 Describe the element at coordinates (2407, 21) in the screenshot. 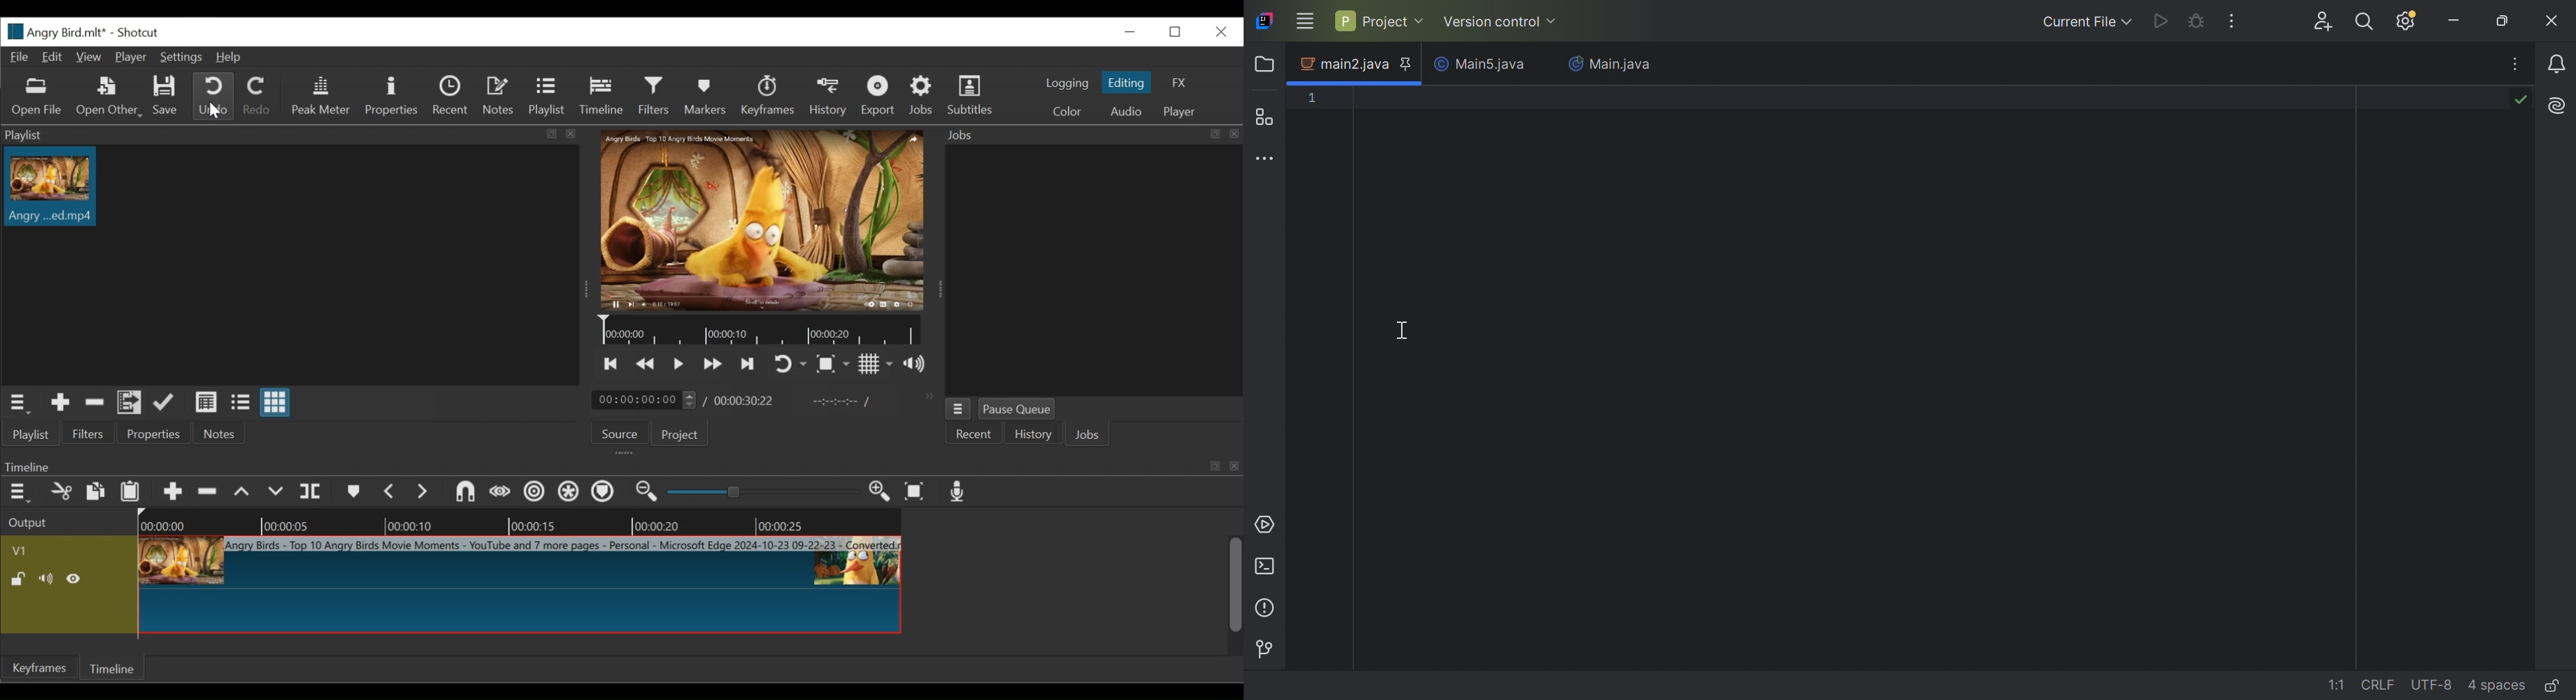

I see `Updates available. IDE and Project Settings.` at that location.